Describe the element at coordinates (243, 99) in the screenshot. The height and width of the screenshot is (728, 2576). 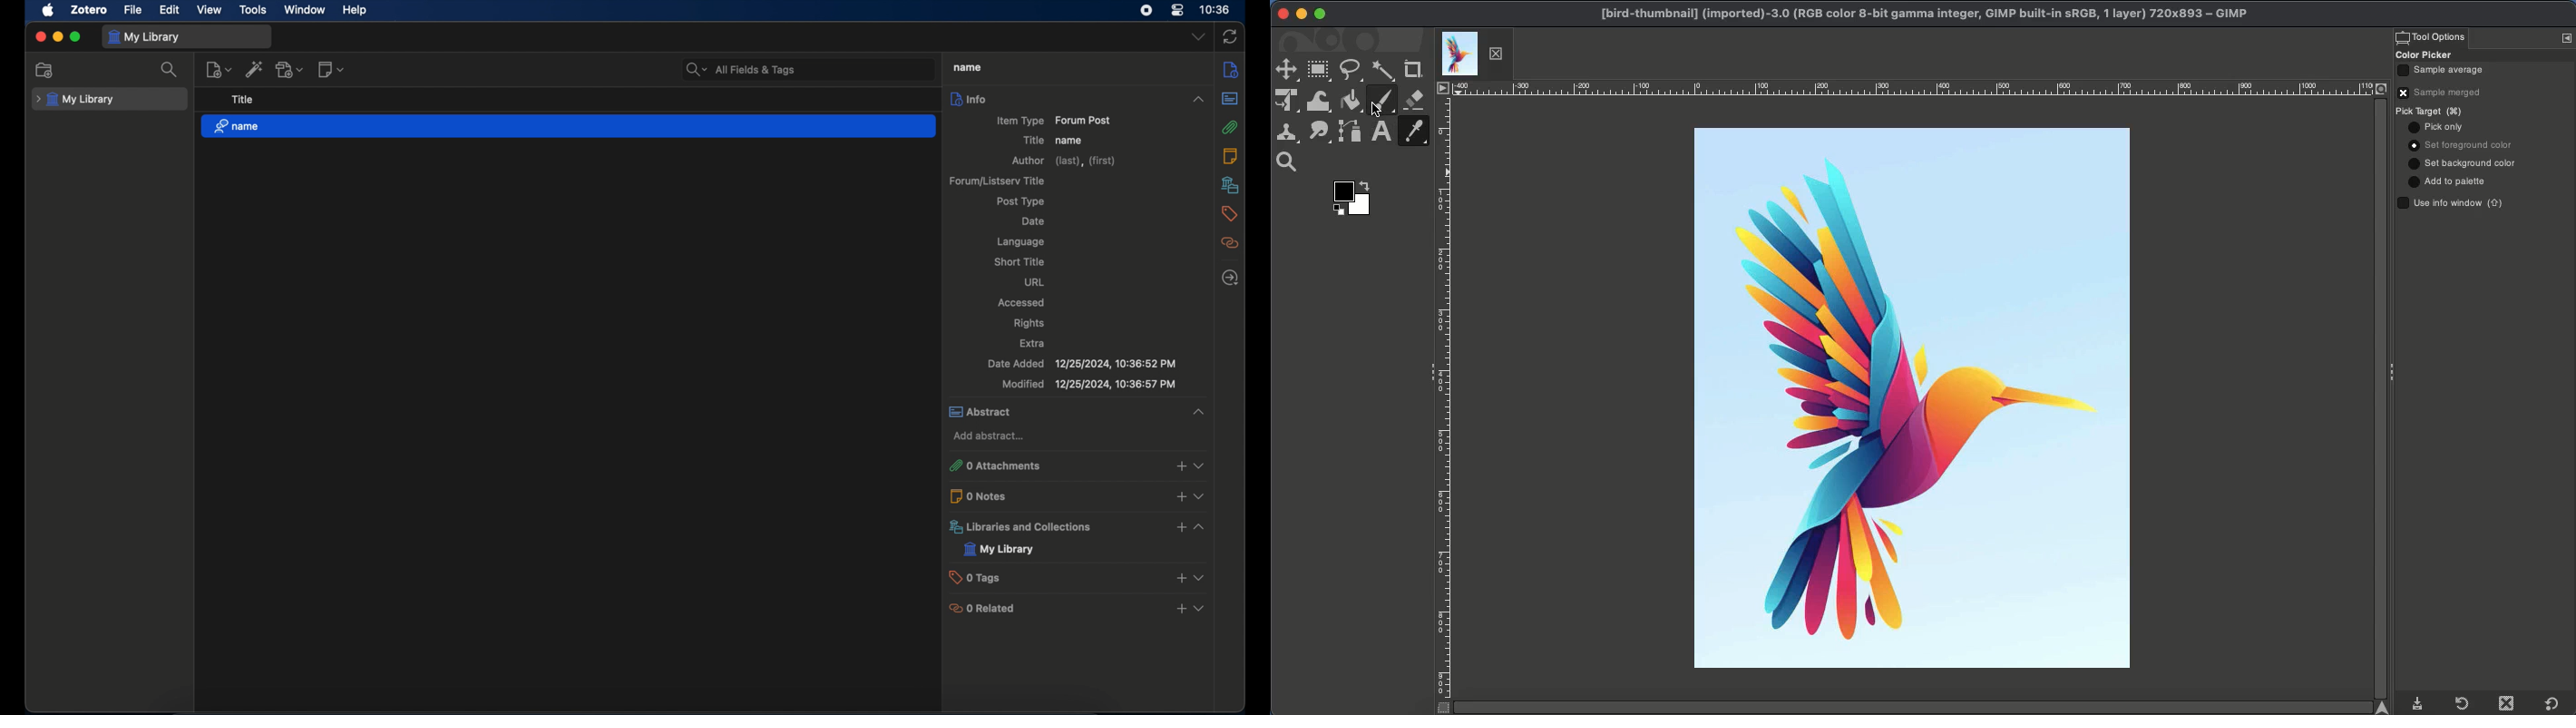
I see `title` at that location.